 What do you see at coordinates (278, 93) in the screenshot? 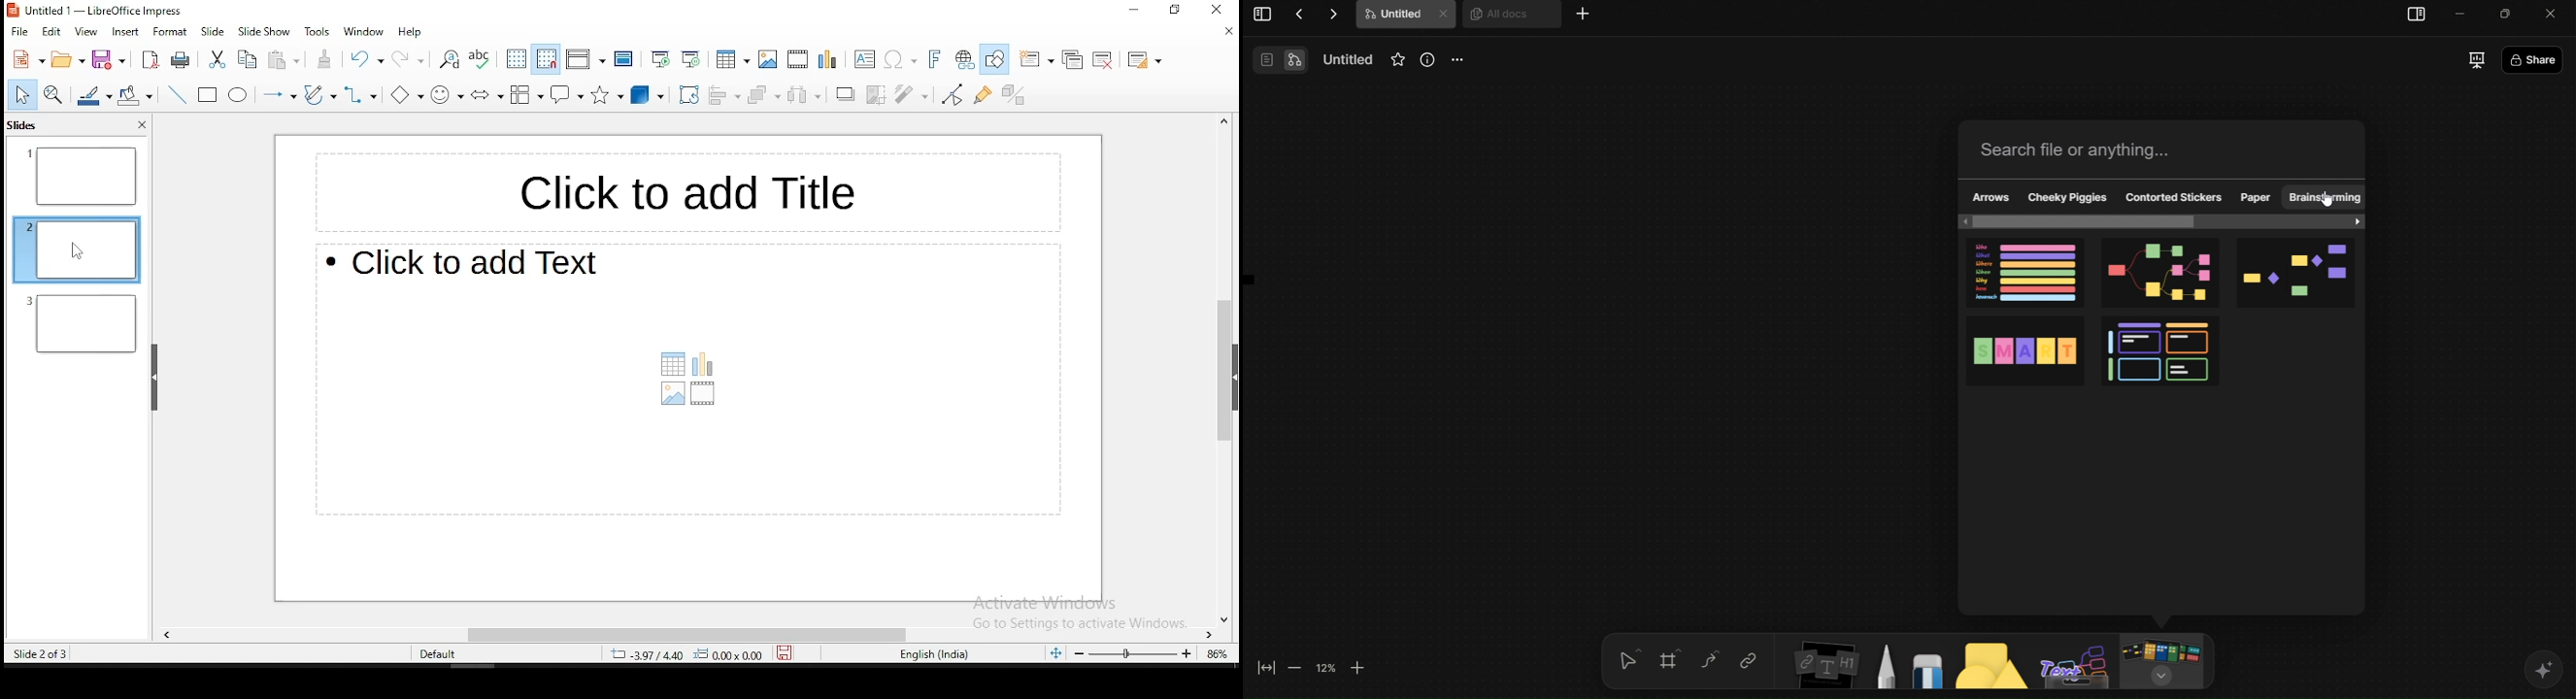
I see `lines and arrows` at bounding box center [278, 93].